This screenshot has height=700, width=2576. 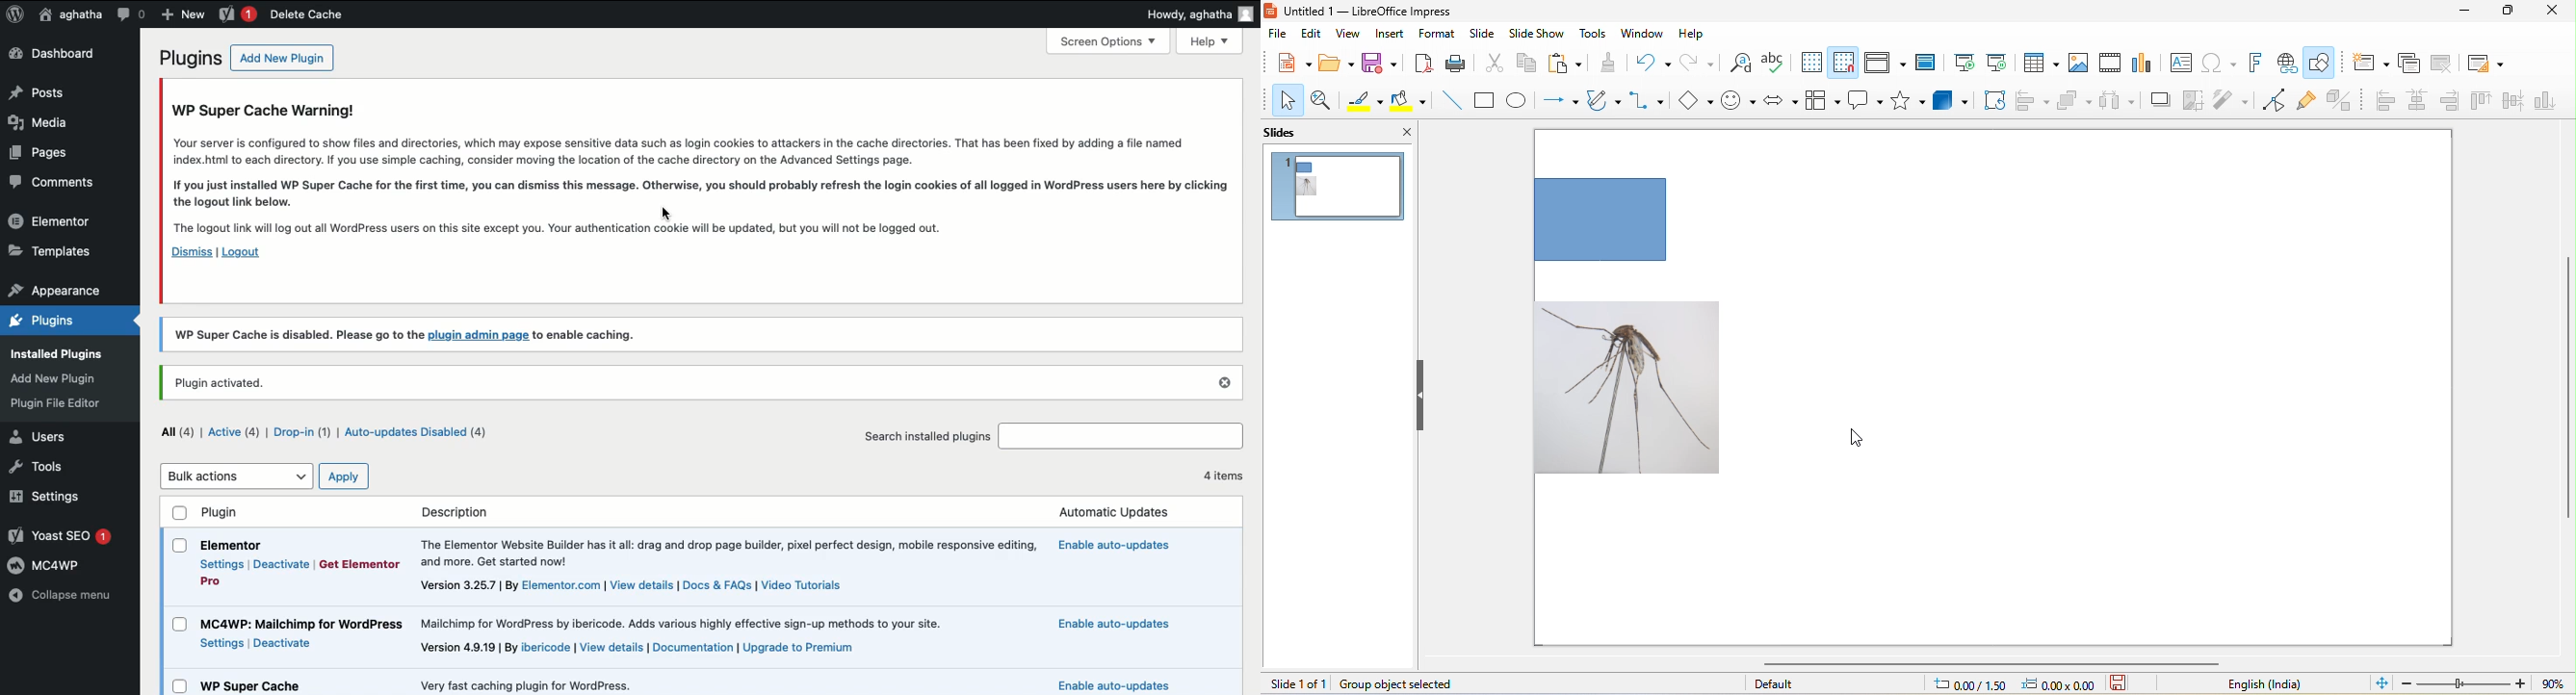 What do you see at coordinates (2481, 103) in the screenshot?
I see `top` at bounding box center [2481, 103].